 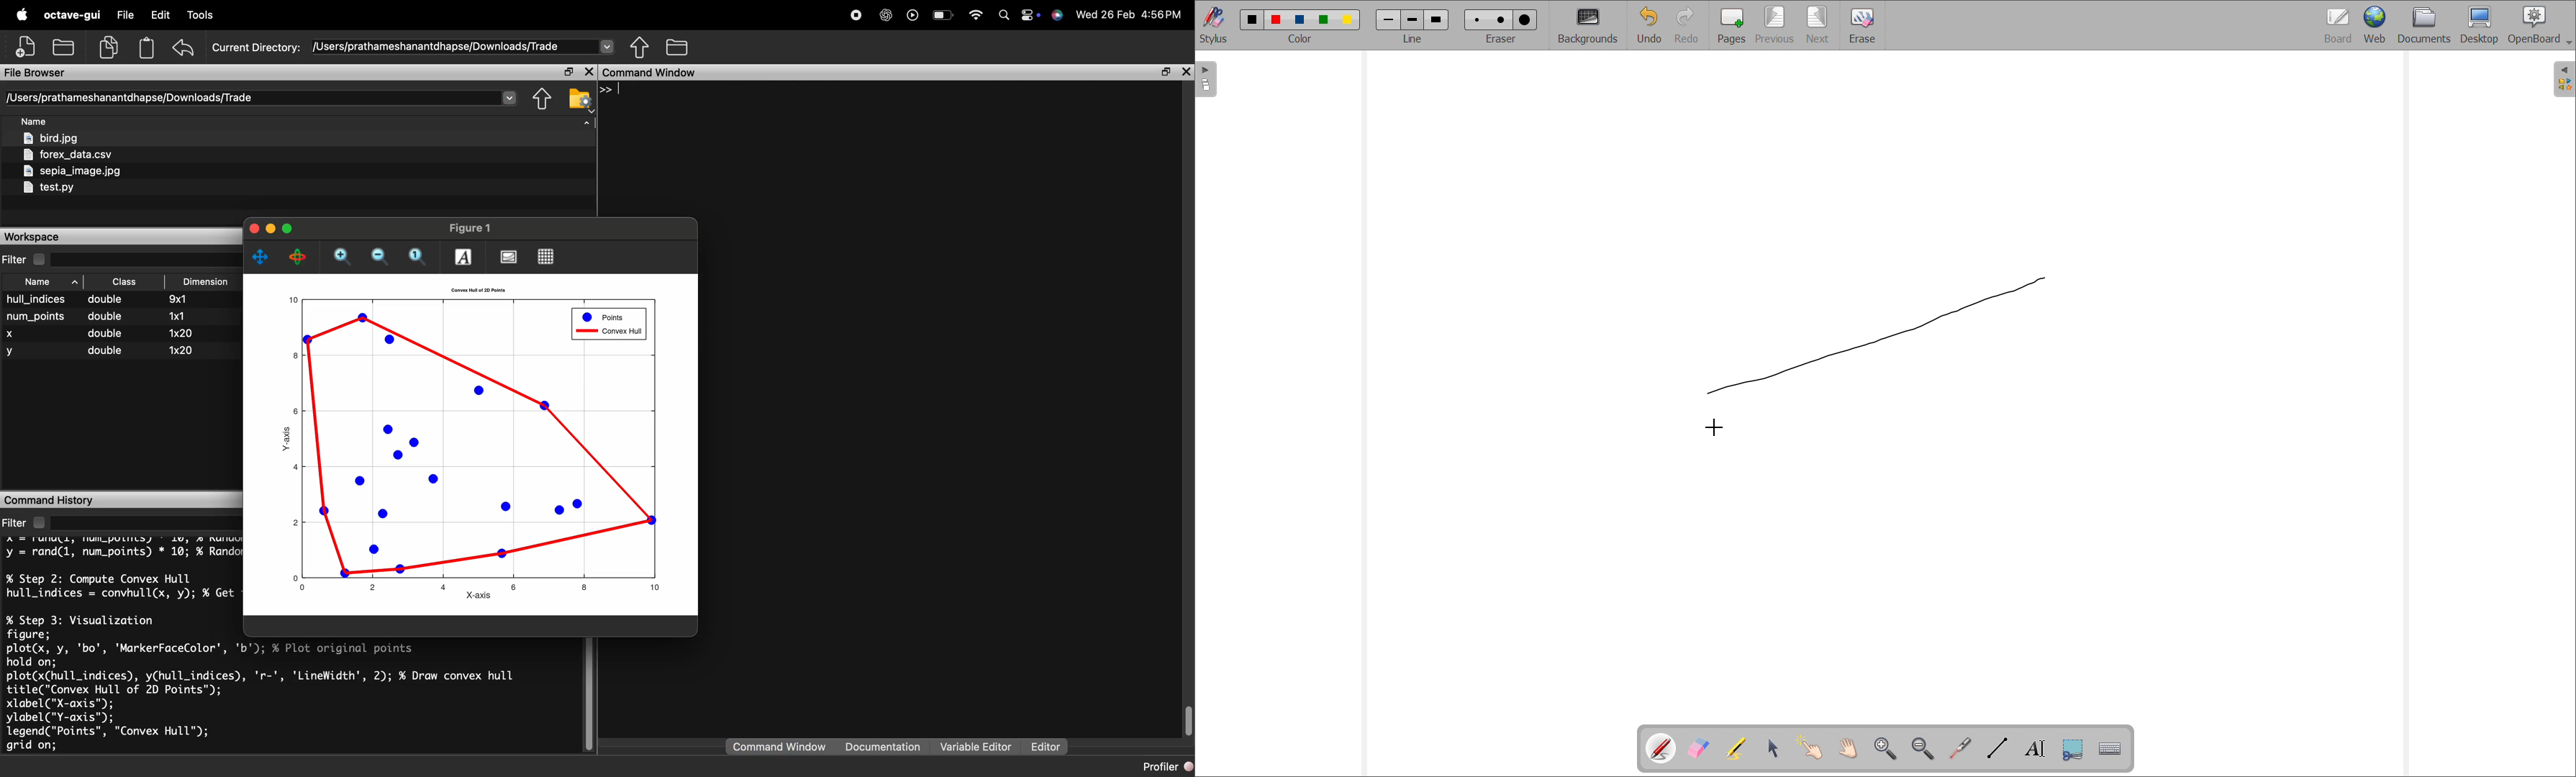 I want to click on open folder , so click(x=64, y=48).